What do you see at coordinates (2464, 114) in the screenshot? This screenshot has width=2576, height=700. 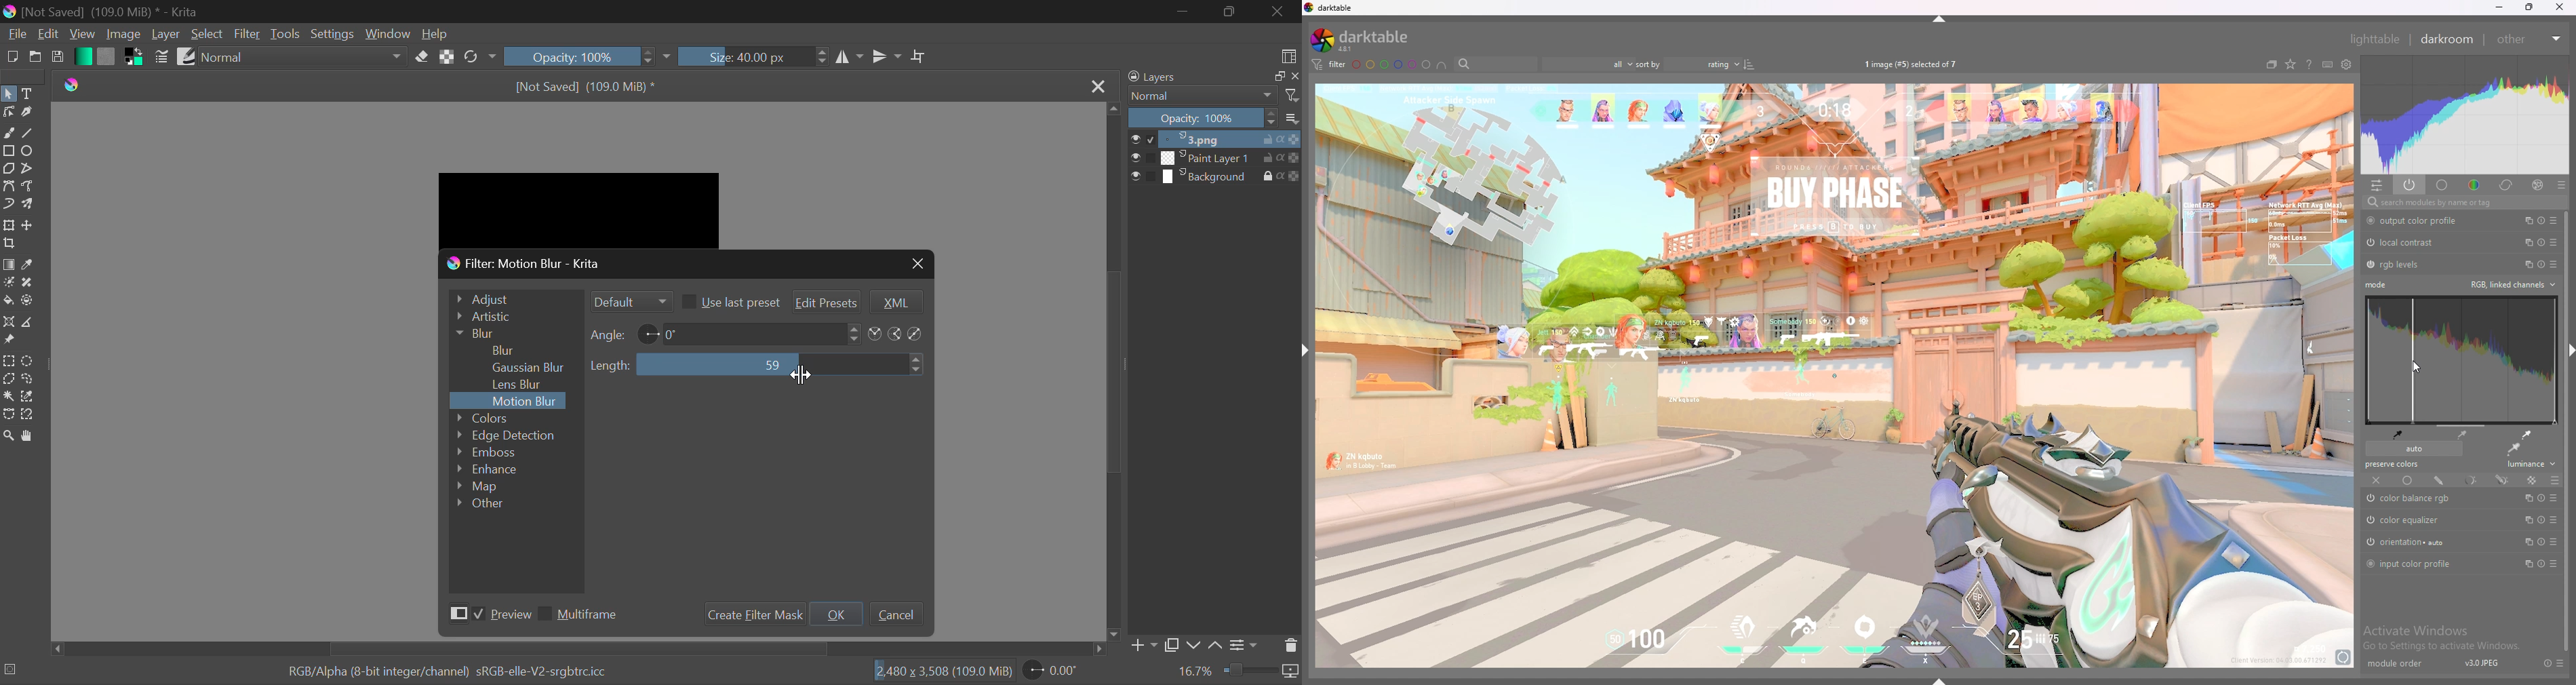 I see `heat map` at bounding box center [2464, 114].